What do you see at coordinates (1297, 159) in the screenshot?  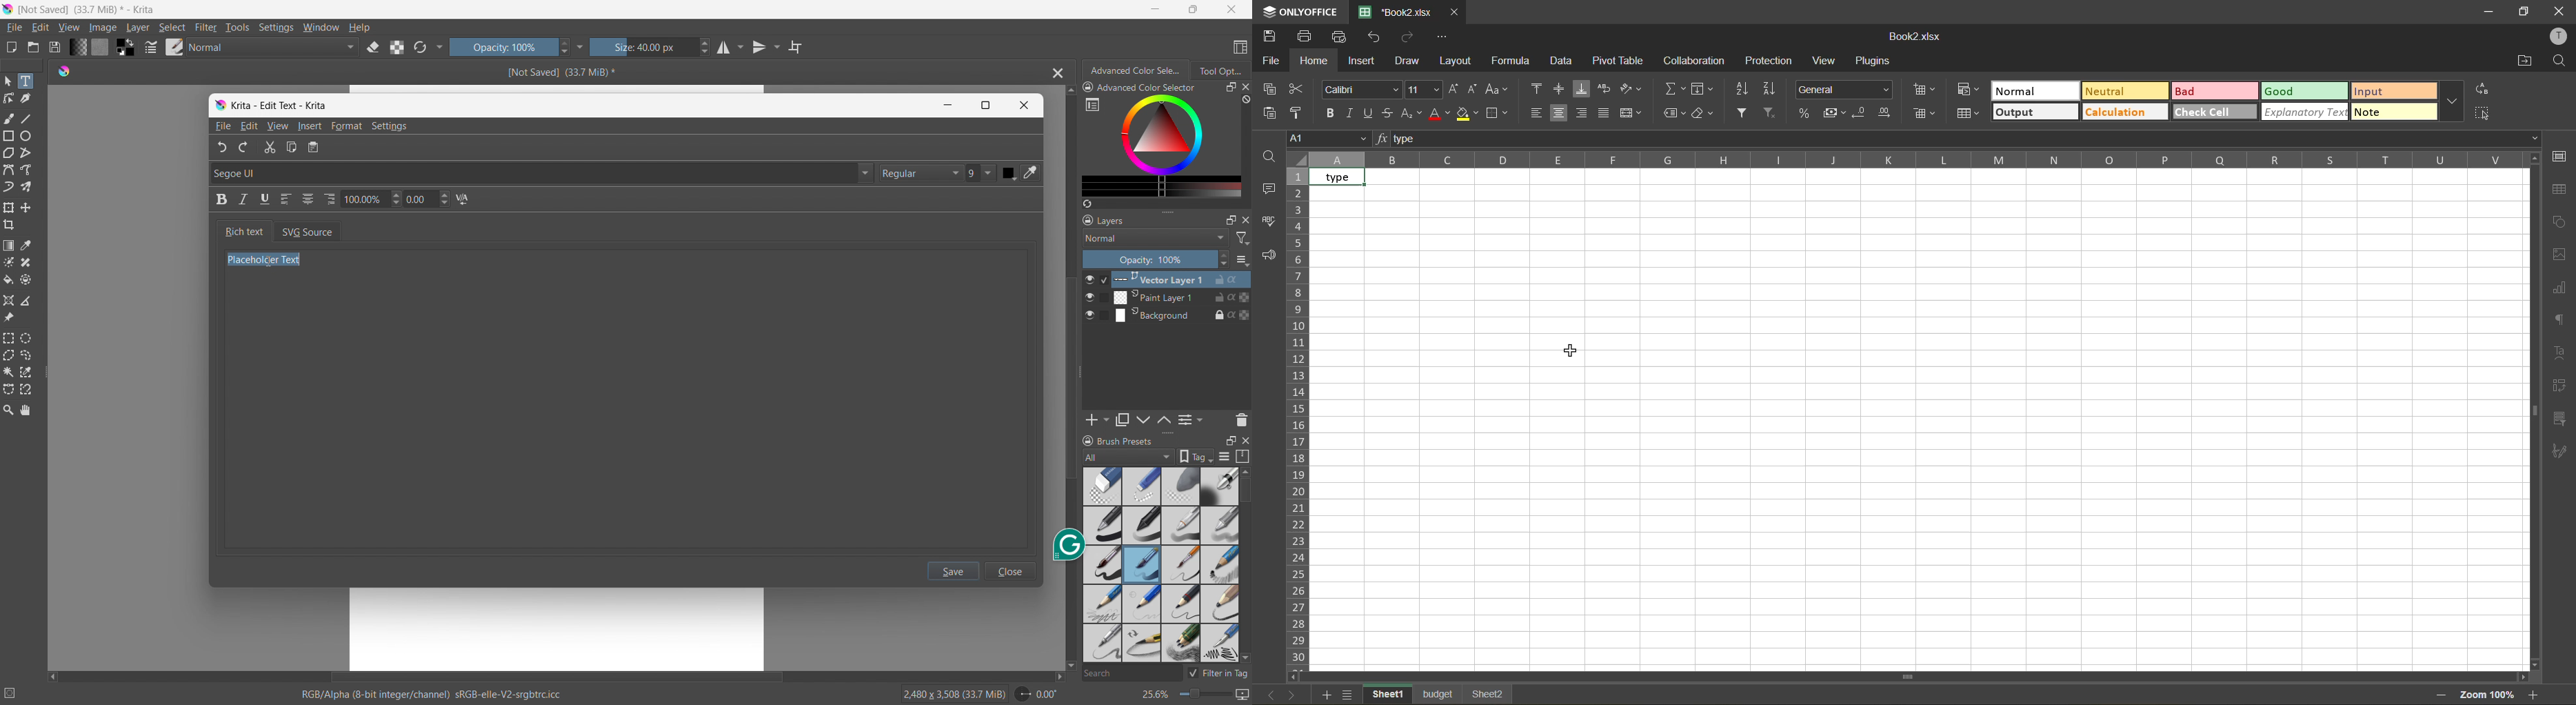 I see `guideline` at bounding box center [1297, 159].